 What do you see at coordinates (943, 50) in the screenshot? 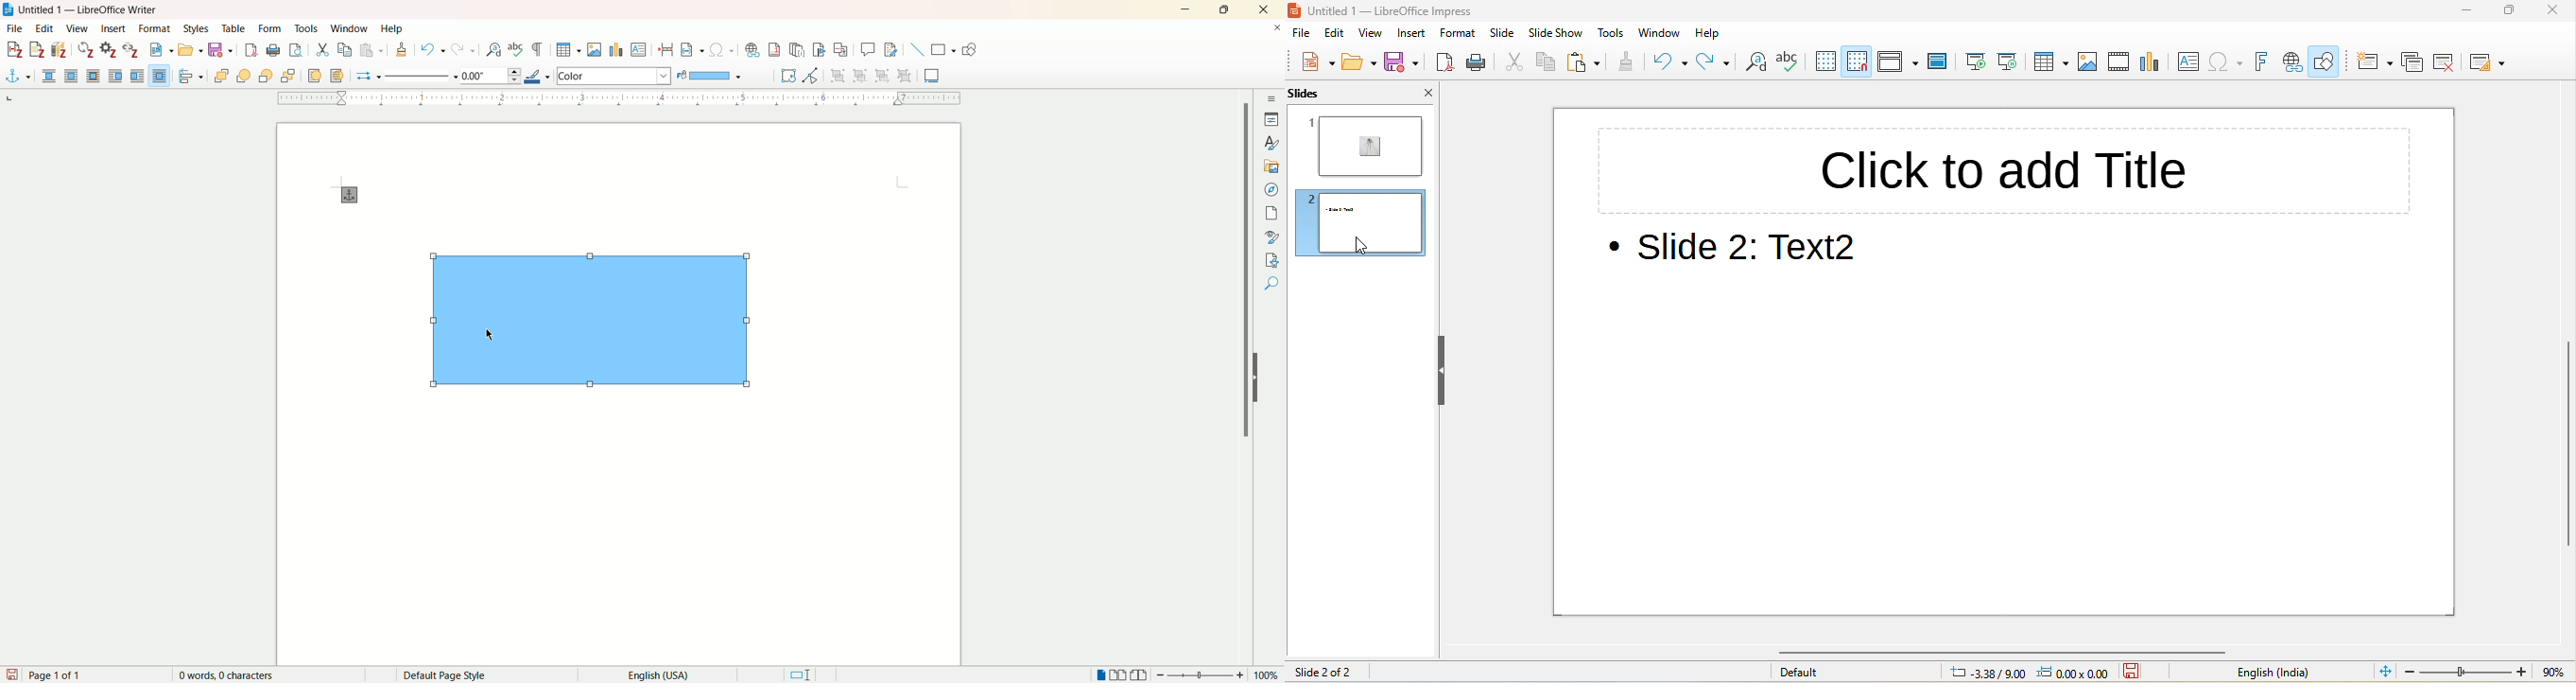
I see `basic shapes` at bounding box center [943, 50].